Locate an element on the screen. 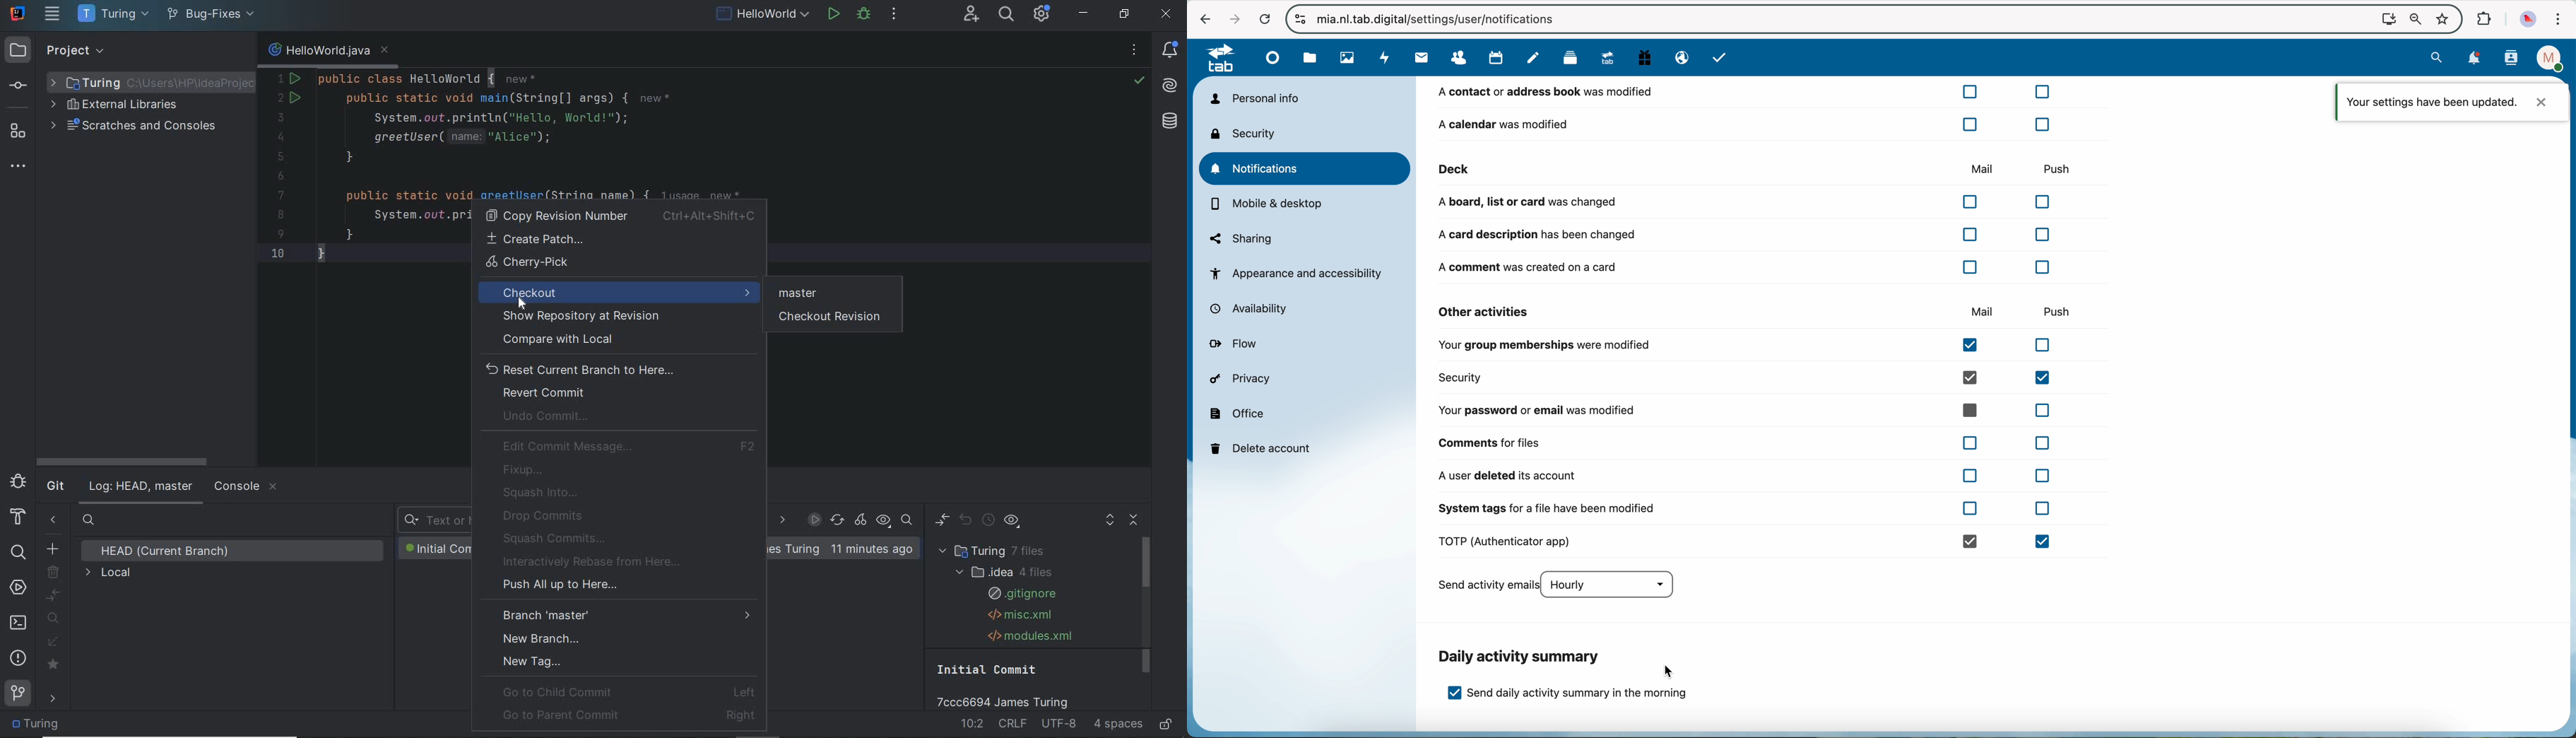 This screenshot has height=756, width=2576. profile is located at coordinates (2546, 58).